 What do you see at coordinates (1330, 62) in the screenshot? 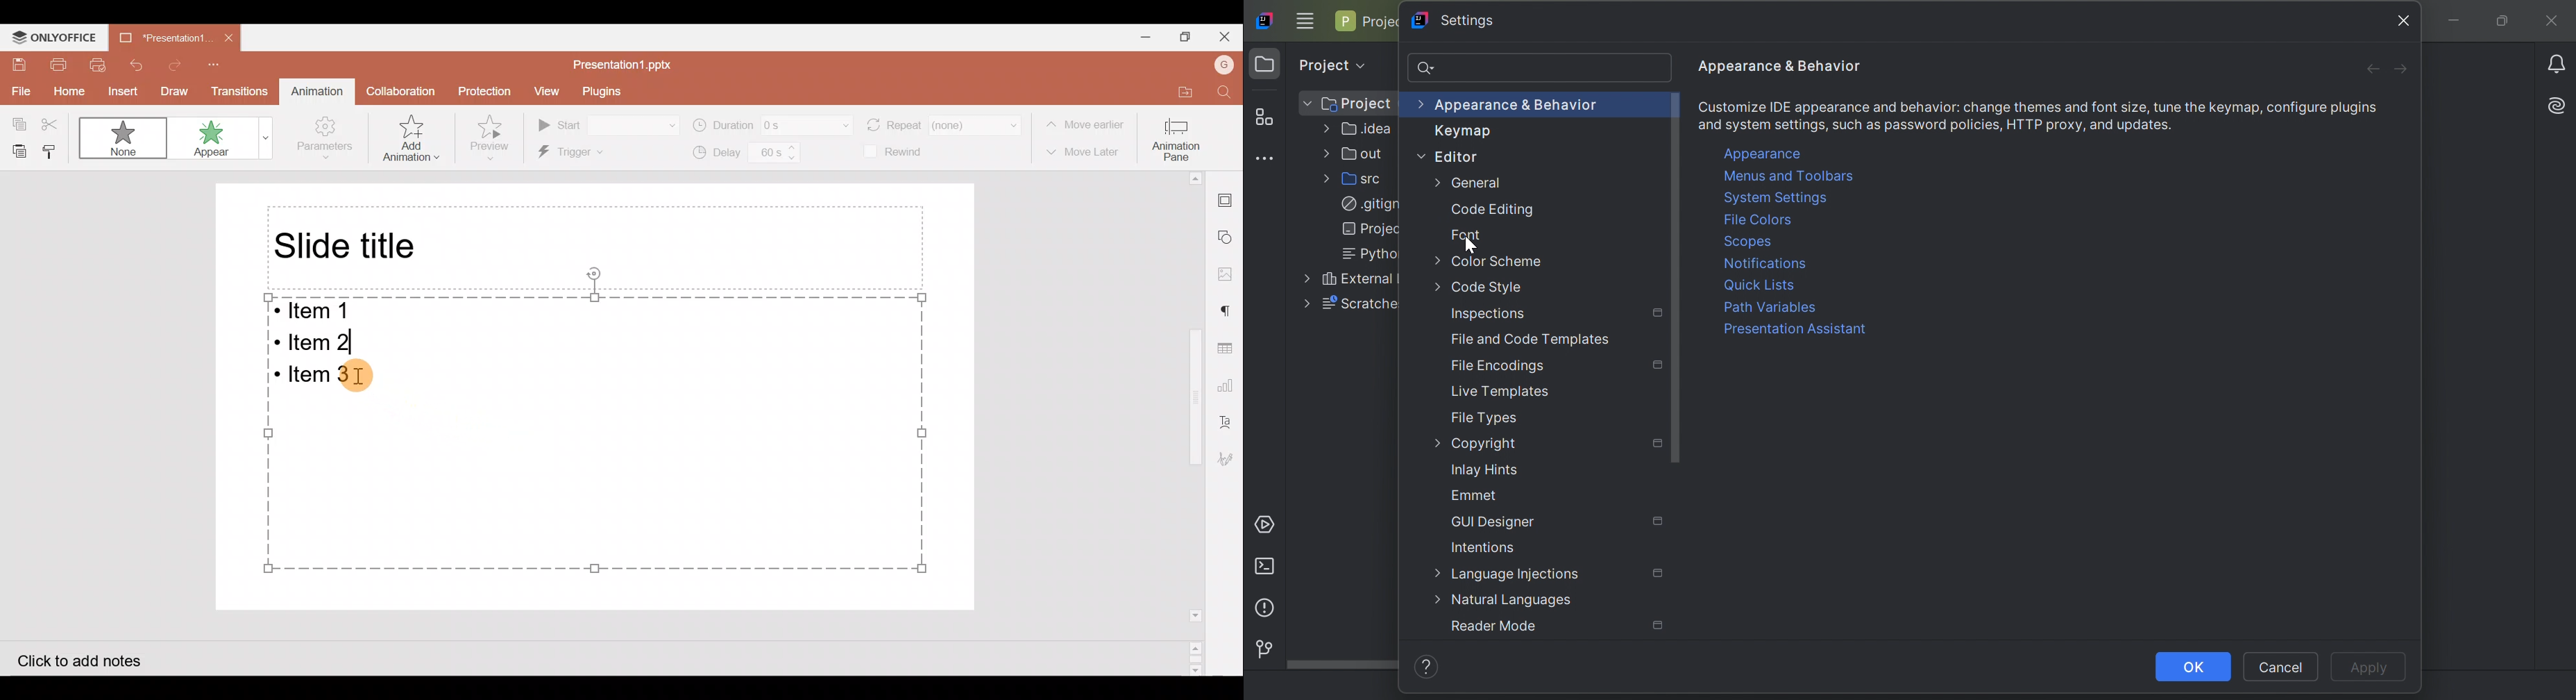
I see `Project` at bounding box center [1330, 62].